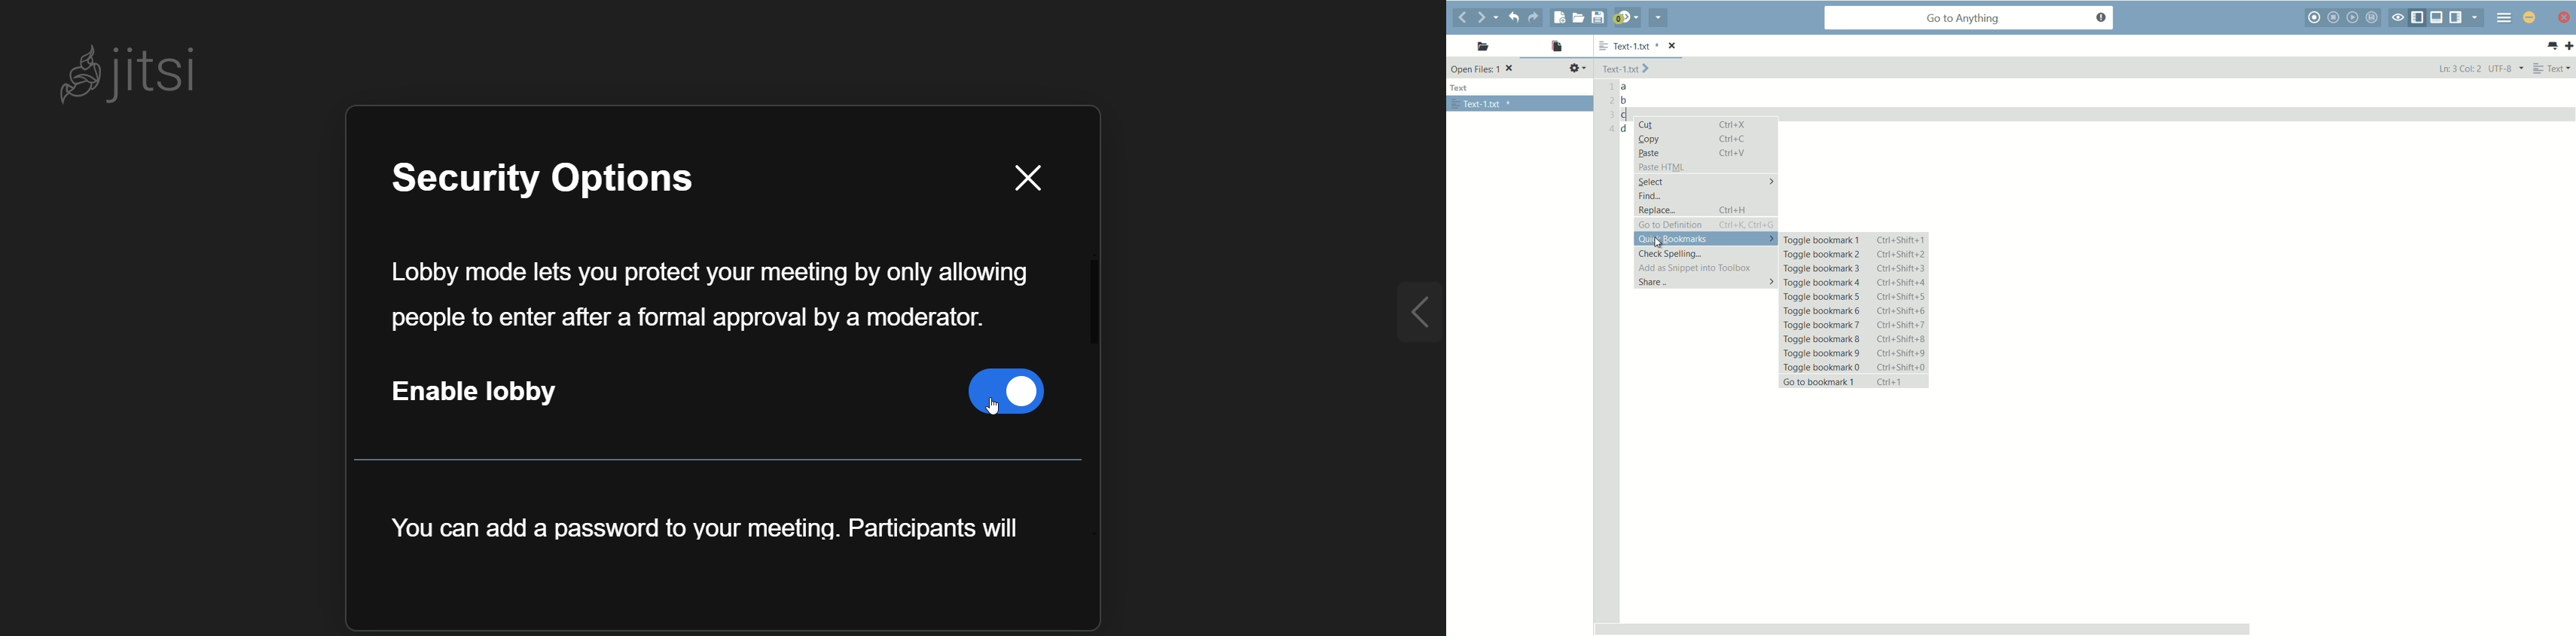 The image size is (2576, 644). Describe the element at coordinates (1609, 110) in the screenshot. I see `1 2 3 4` at that location.